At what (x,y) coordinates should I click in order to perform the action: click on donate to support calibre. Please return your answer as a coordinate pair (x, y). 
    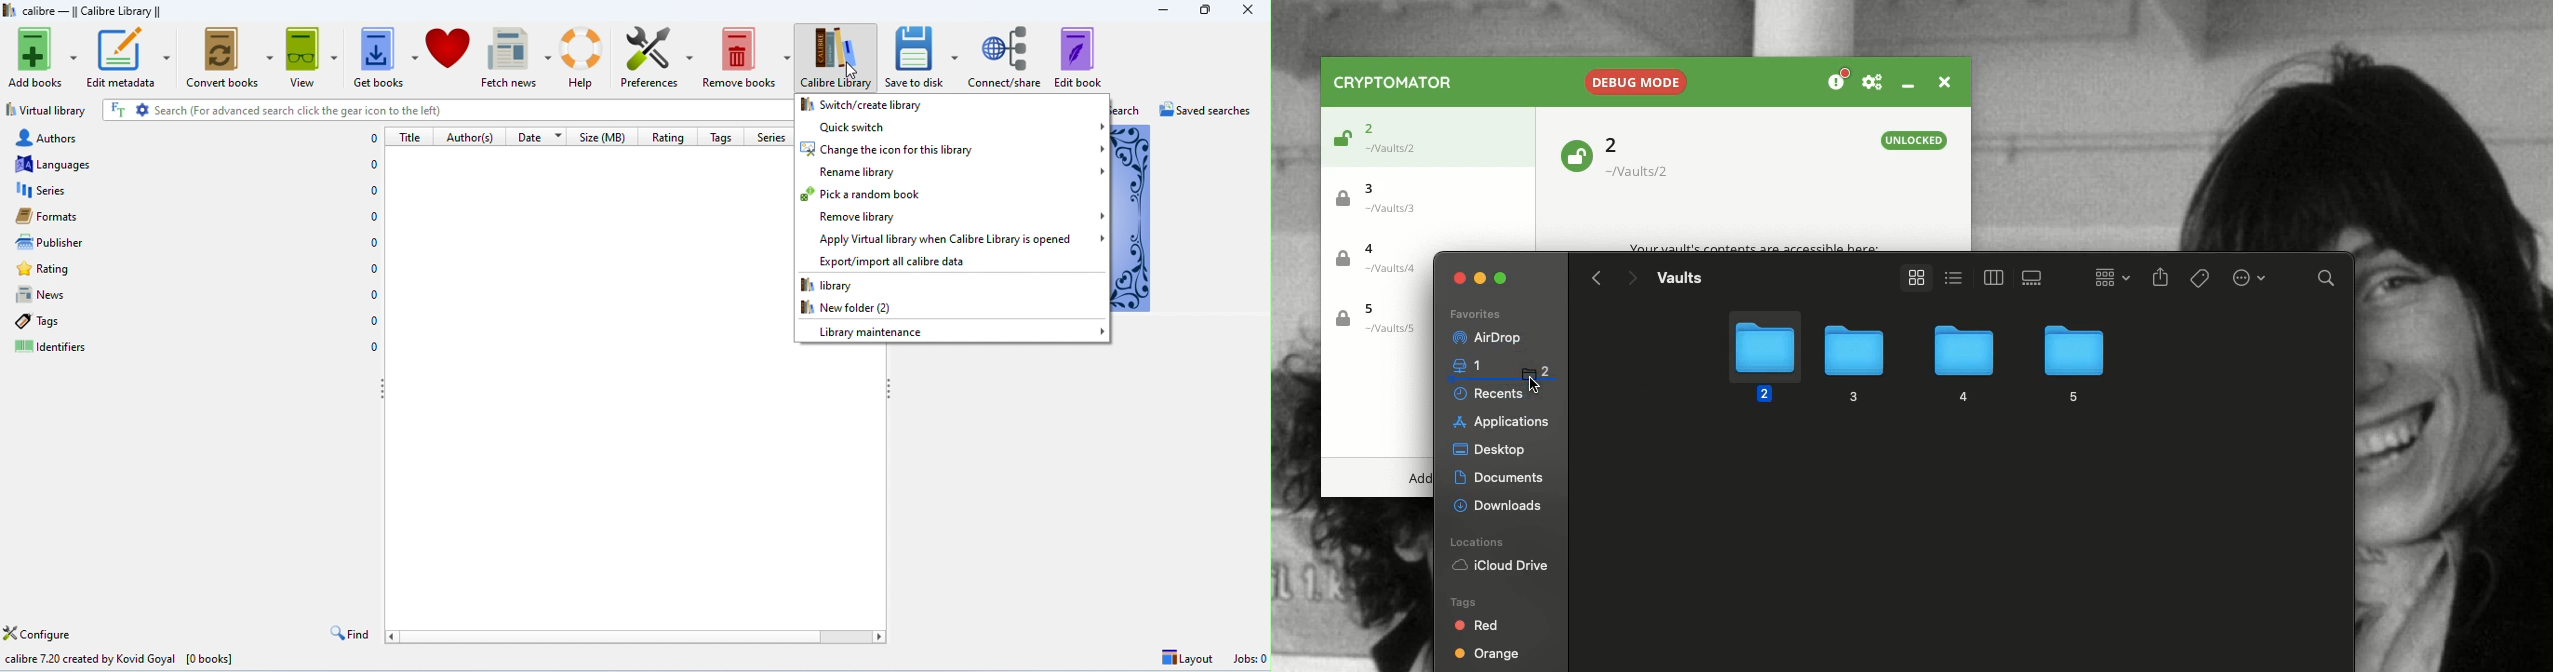
    Looking at the image, I should click on (449, 56).